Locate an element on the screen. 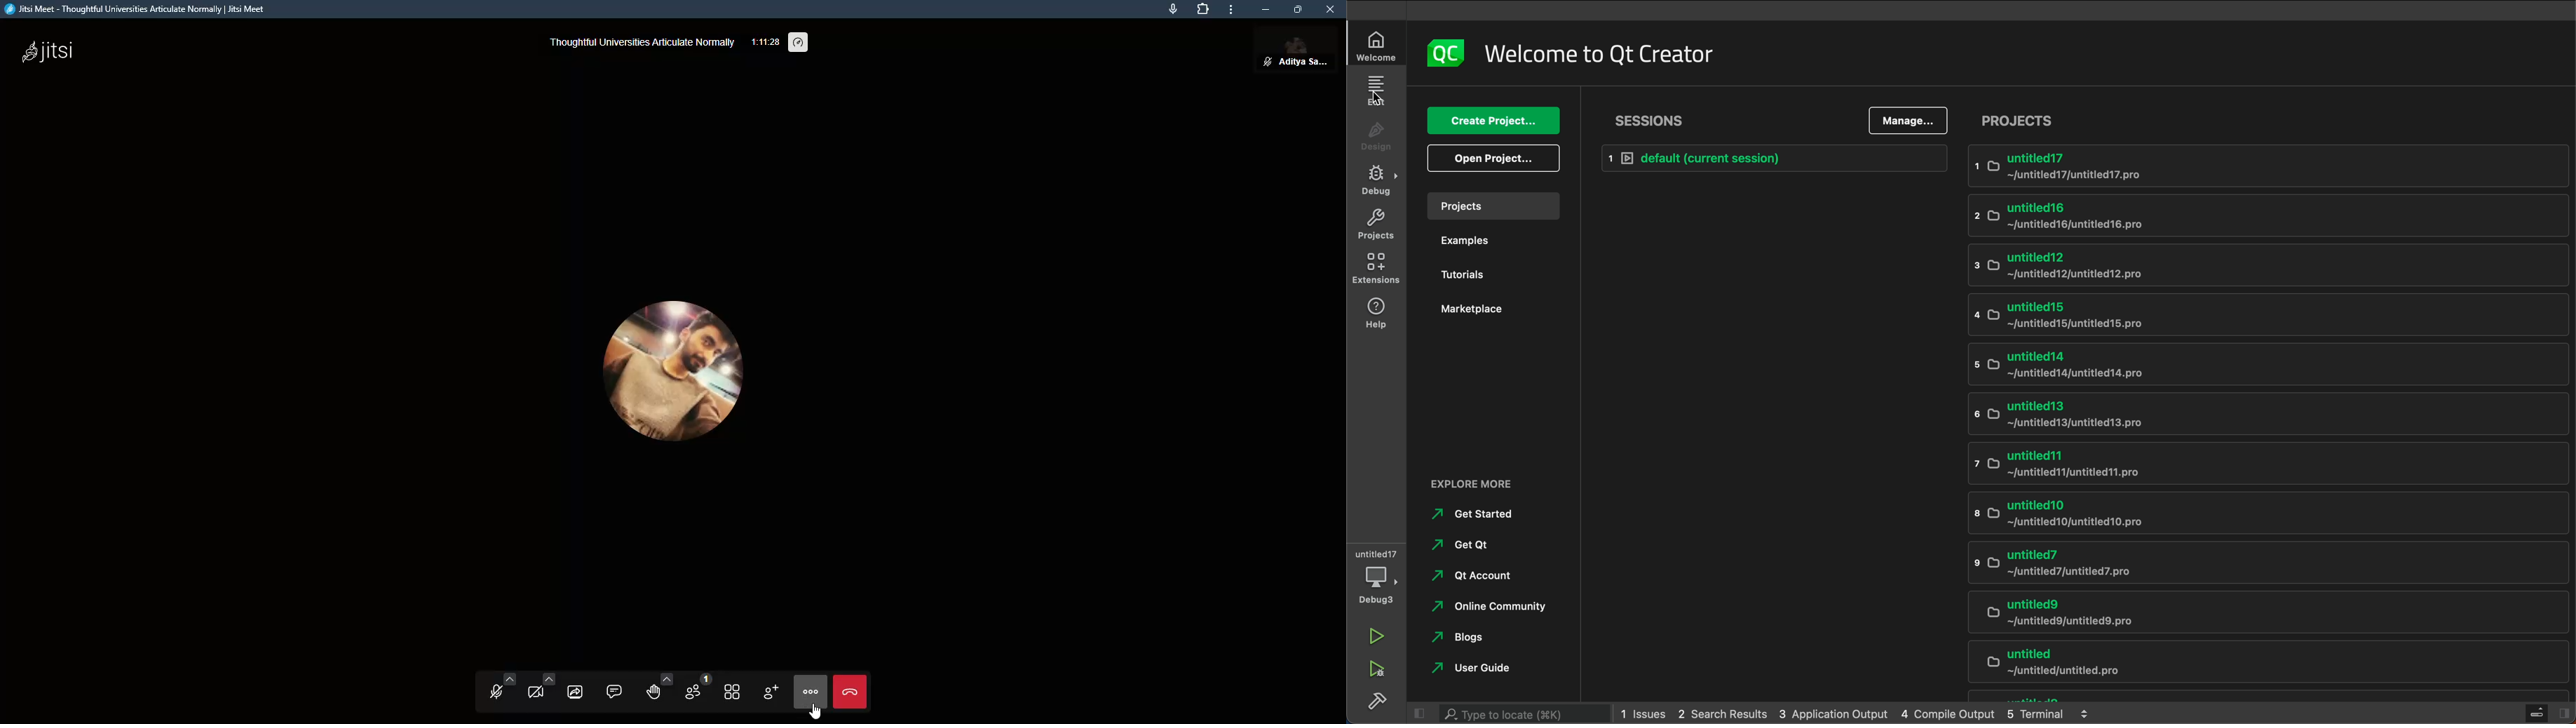  toggle tile view is located at coordinates (732, 692).